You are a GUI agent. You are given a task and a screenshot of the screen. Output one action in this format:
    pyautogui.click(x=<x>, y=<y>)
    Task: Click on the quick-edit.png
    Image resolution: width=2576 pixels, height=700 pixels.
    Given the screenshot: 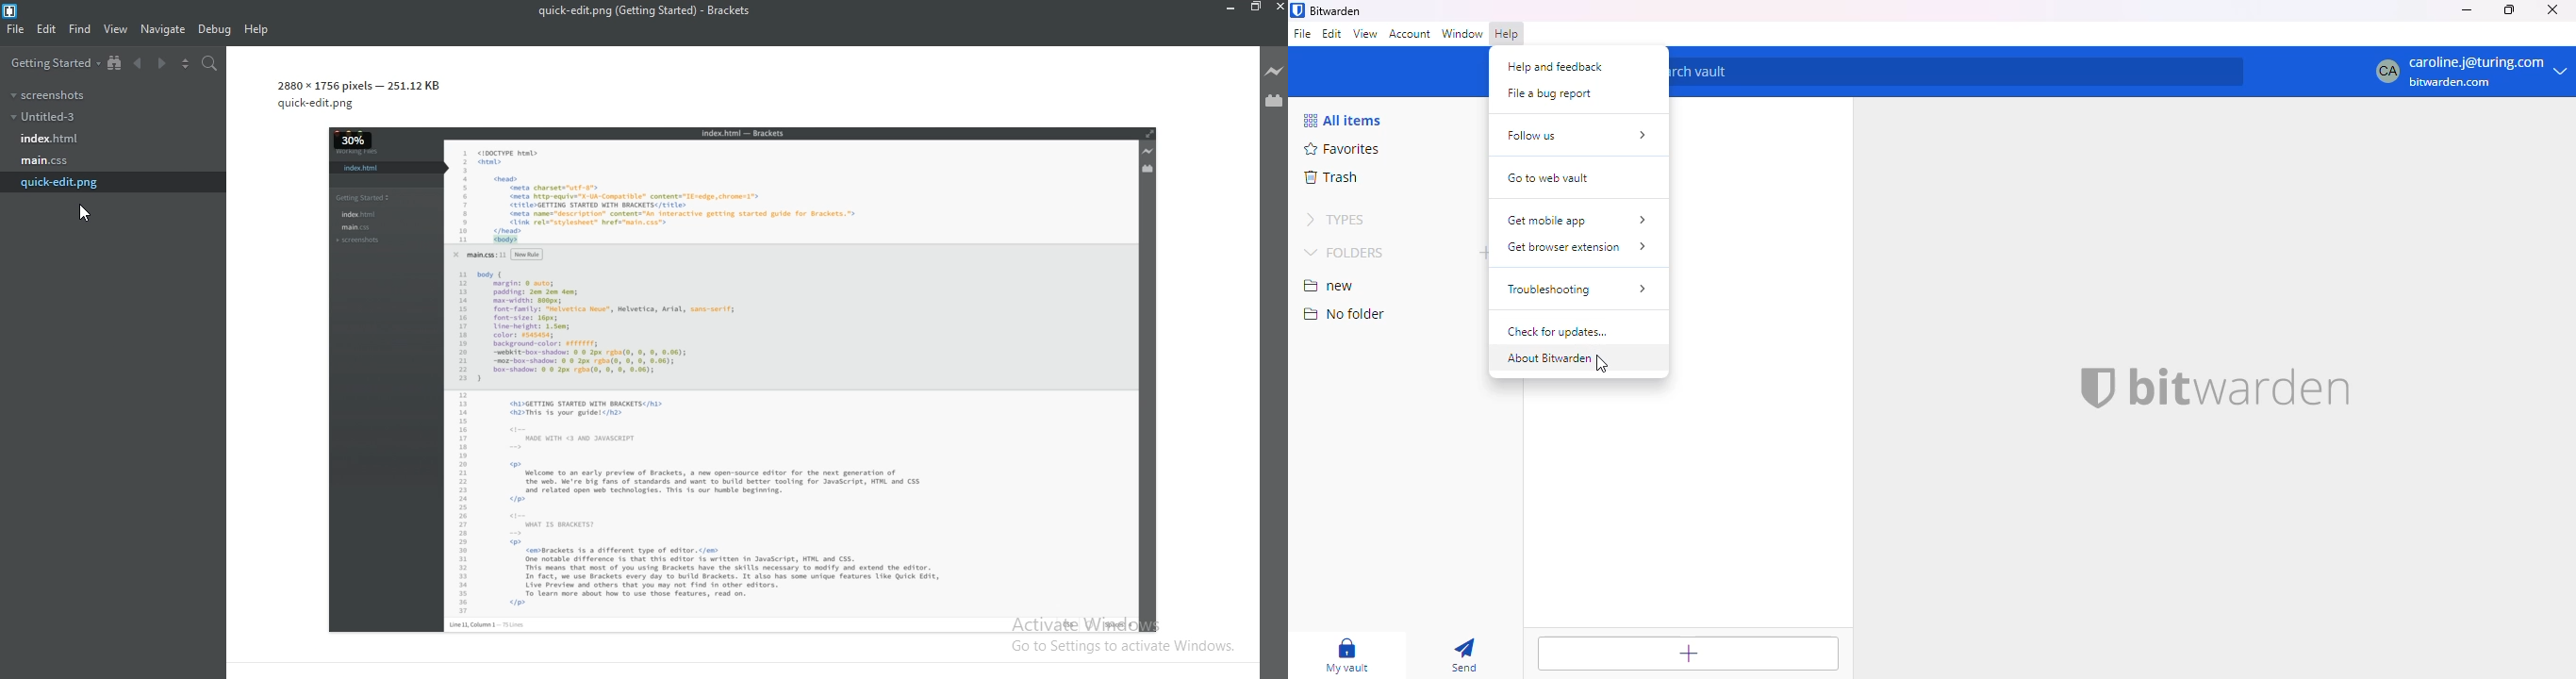 What is the action you would take?
    pyautogui.click(x=61, y=182)
    